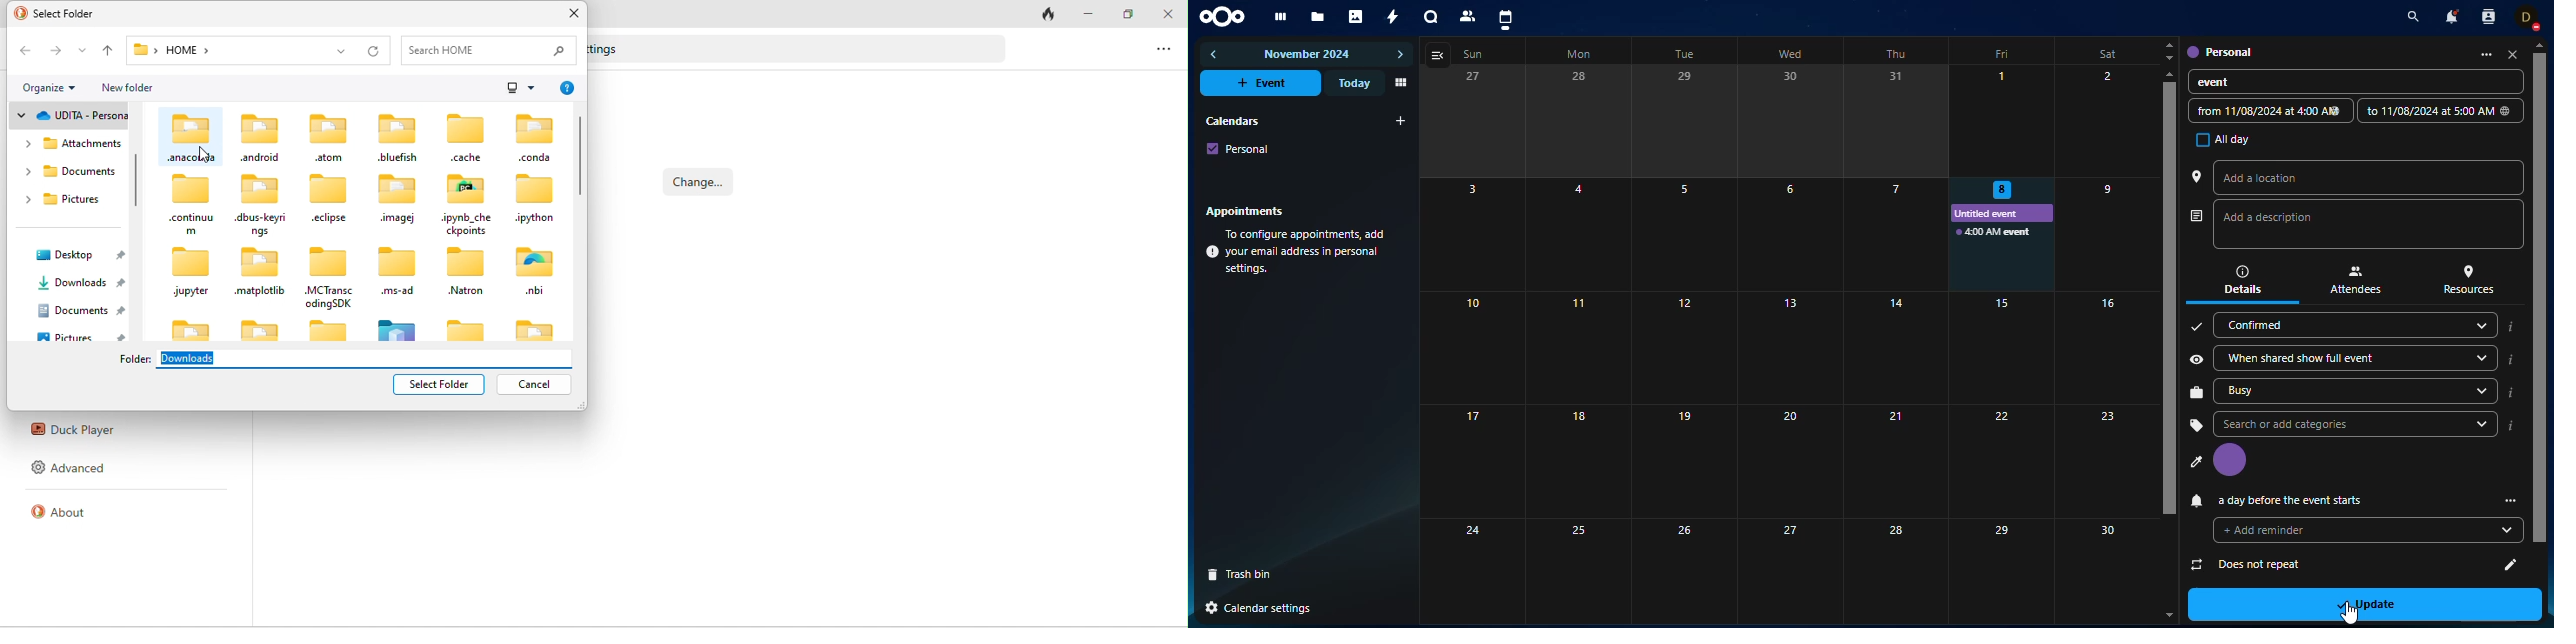 This screenshot has width=2576, height=644. I want to click on 26, so click(1682, 571).